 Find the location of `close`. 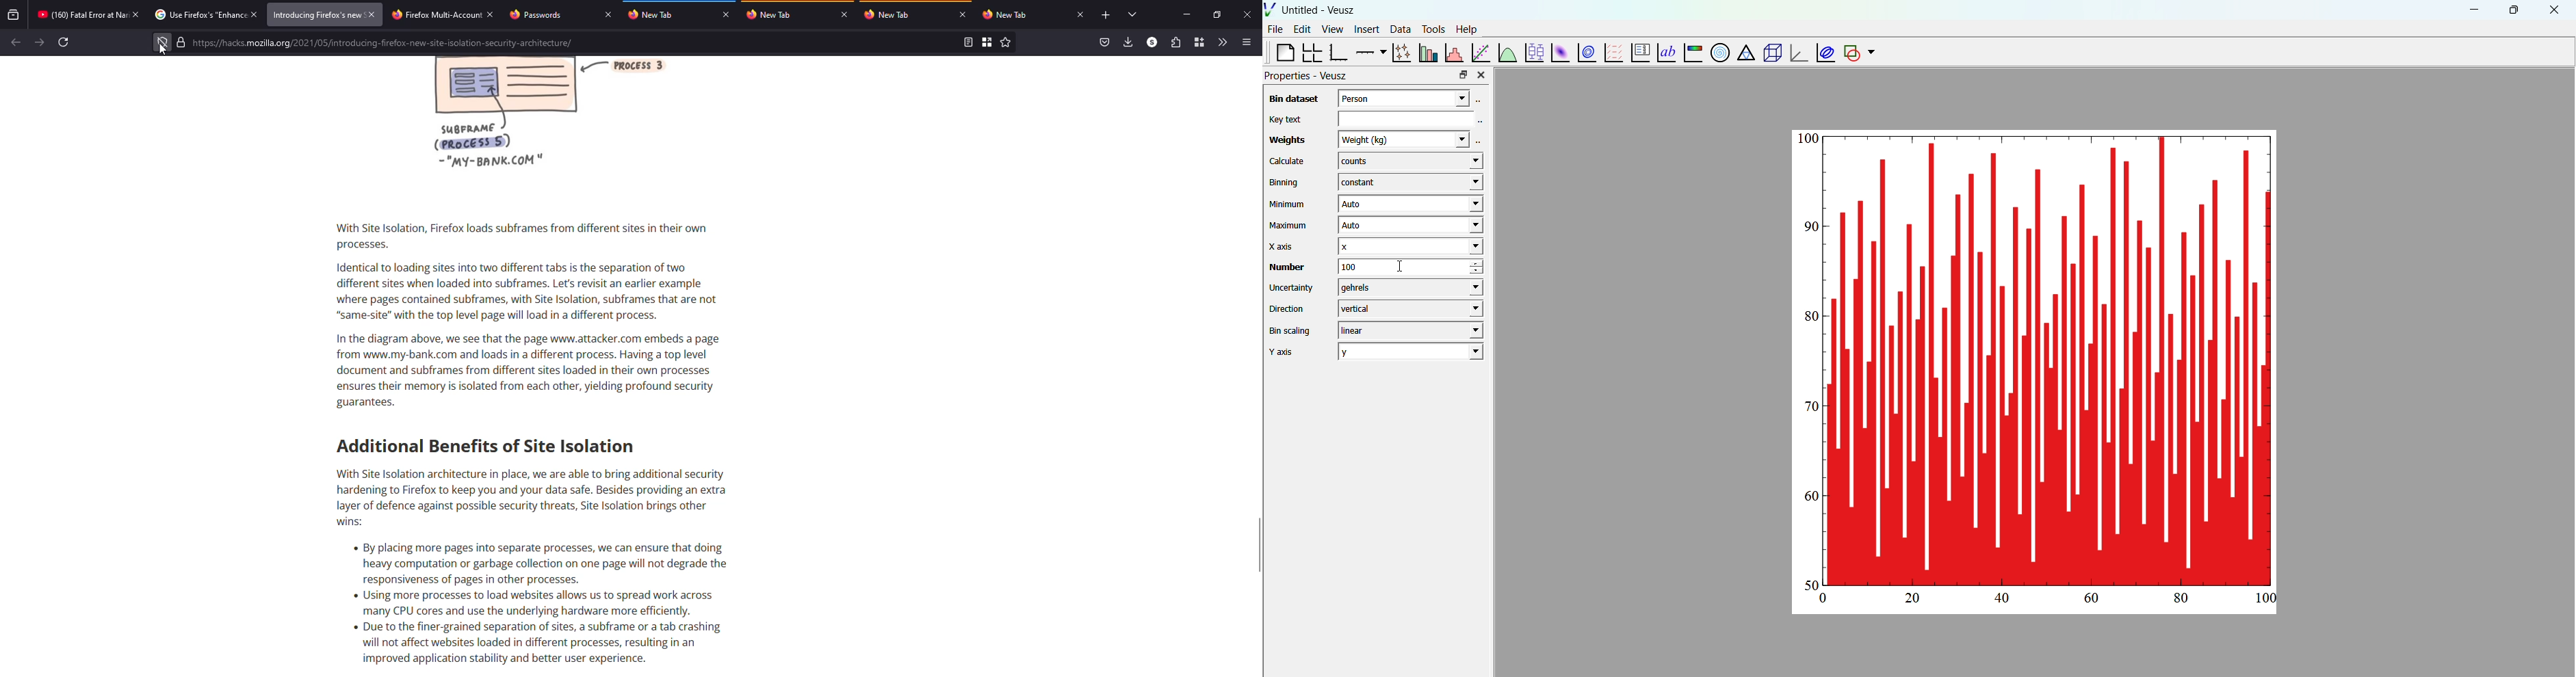

close is located at coordinates (608, 14).